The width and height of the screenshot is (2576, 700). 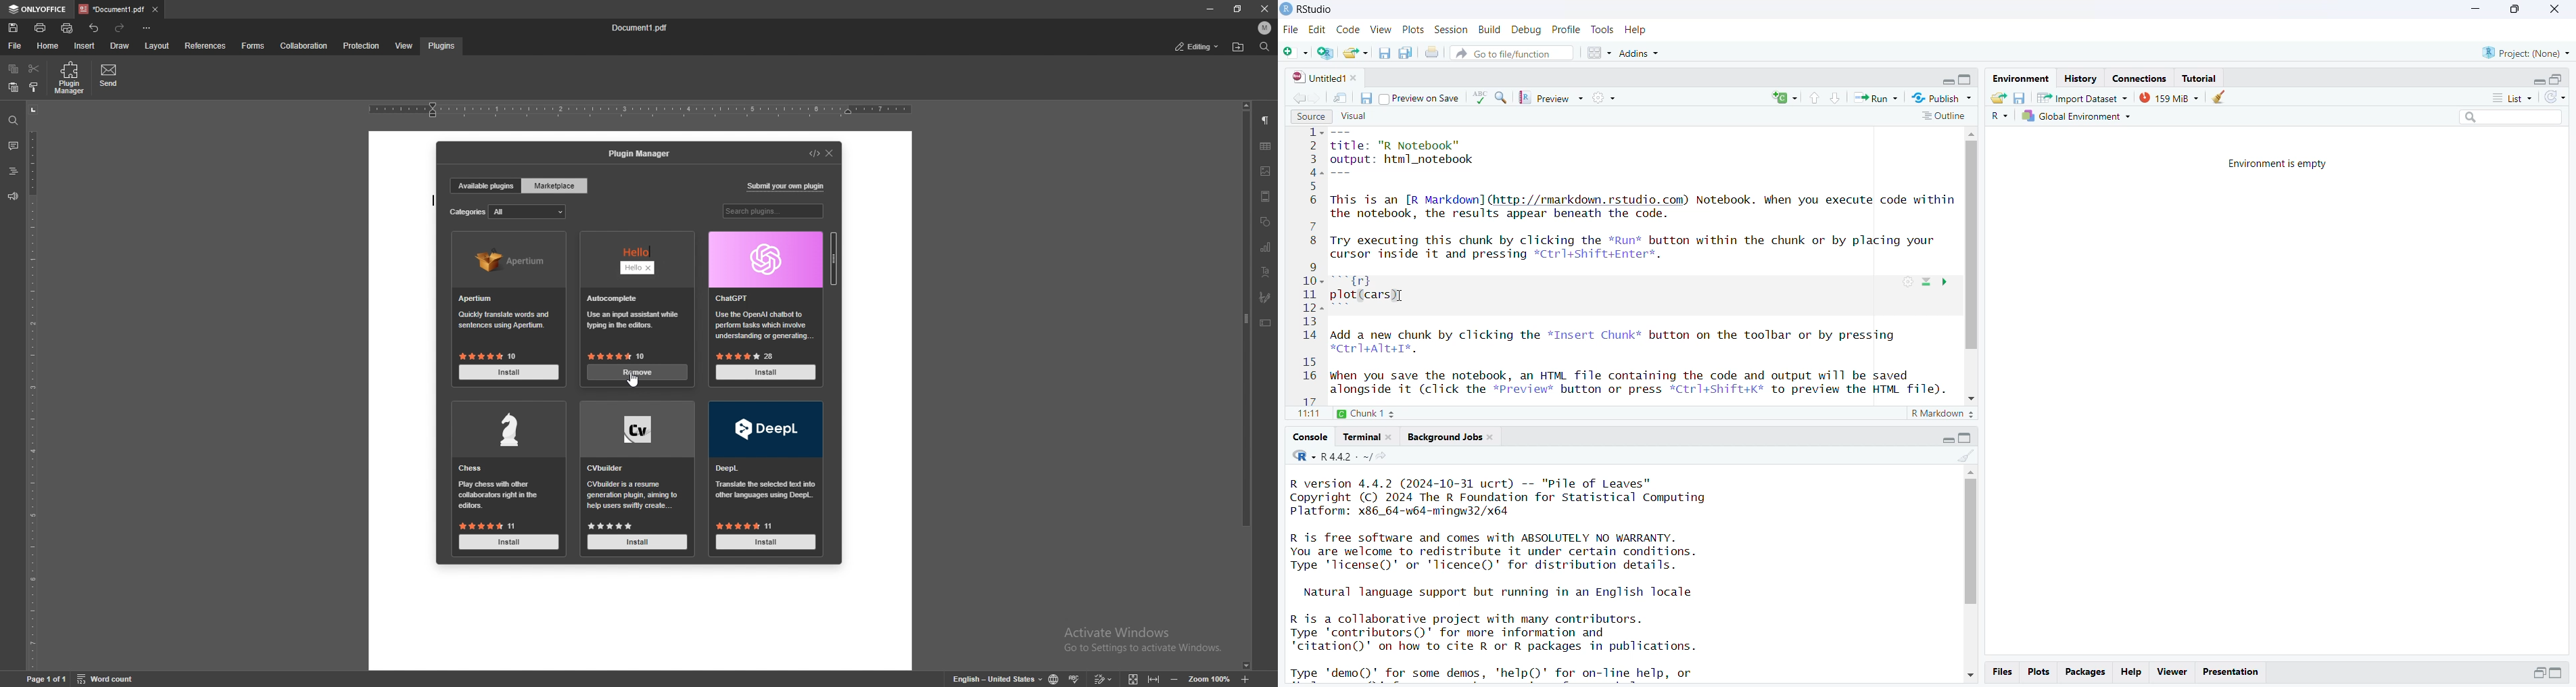 What do you see at coordinates (13, 146) in the screenshot?
I see `comment` at bounding box center [13, 146].